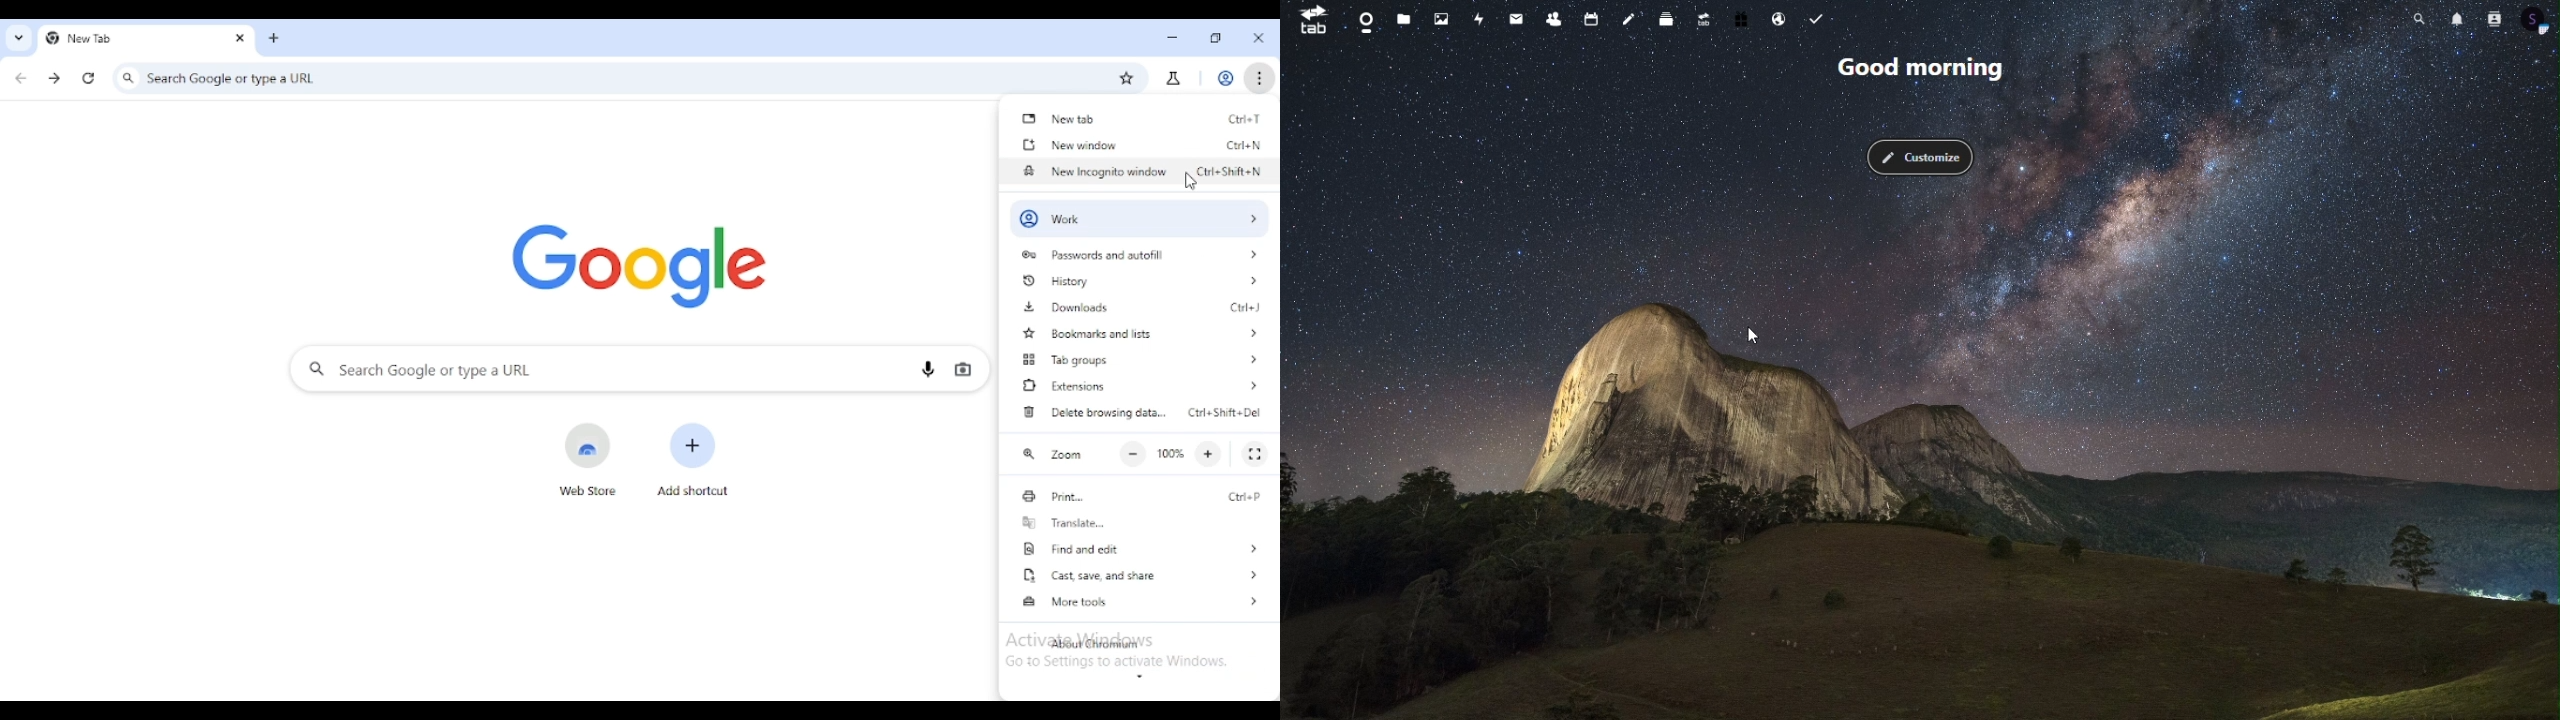 Image resolution: width=2576 pixels, height=728 pixels. Describe the element at coordinates (1666, 22) in the screenshot. I see `deck` at that location.